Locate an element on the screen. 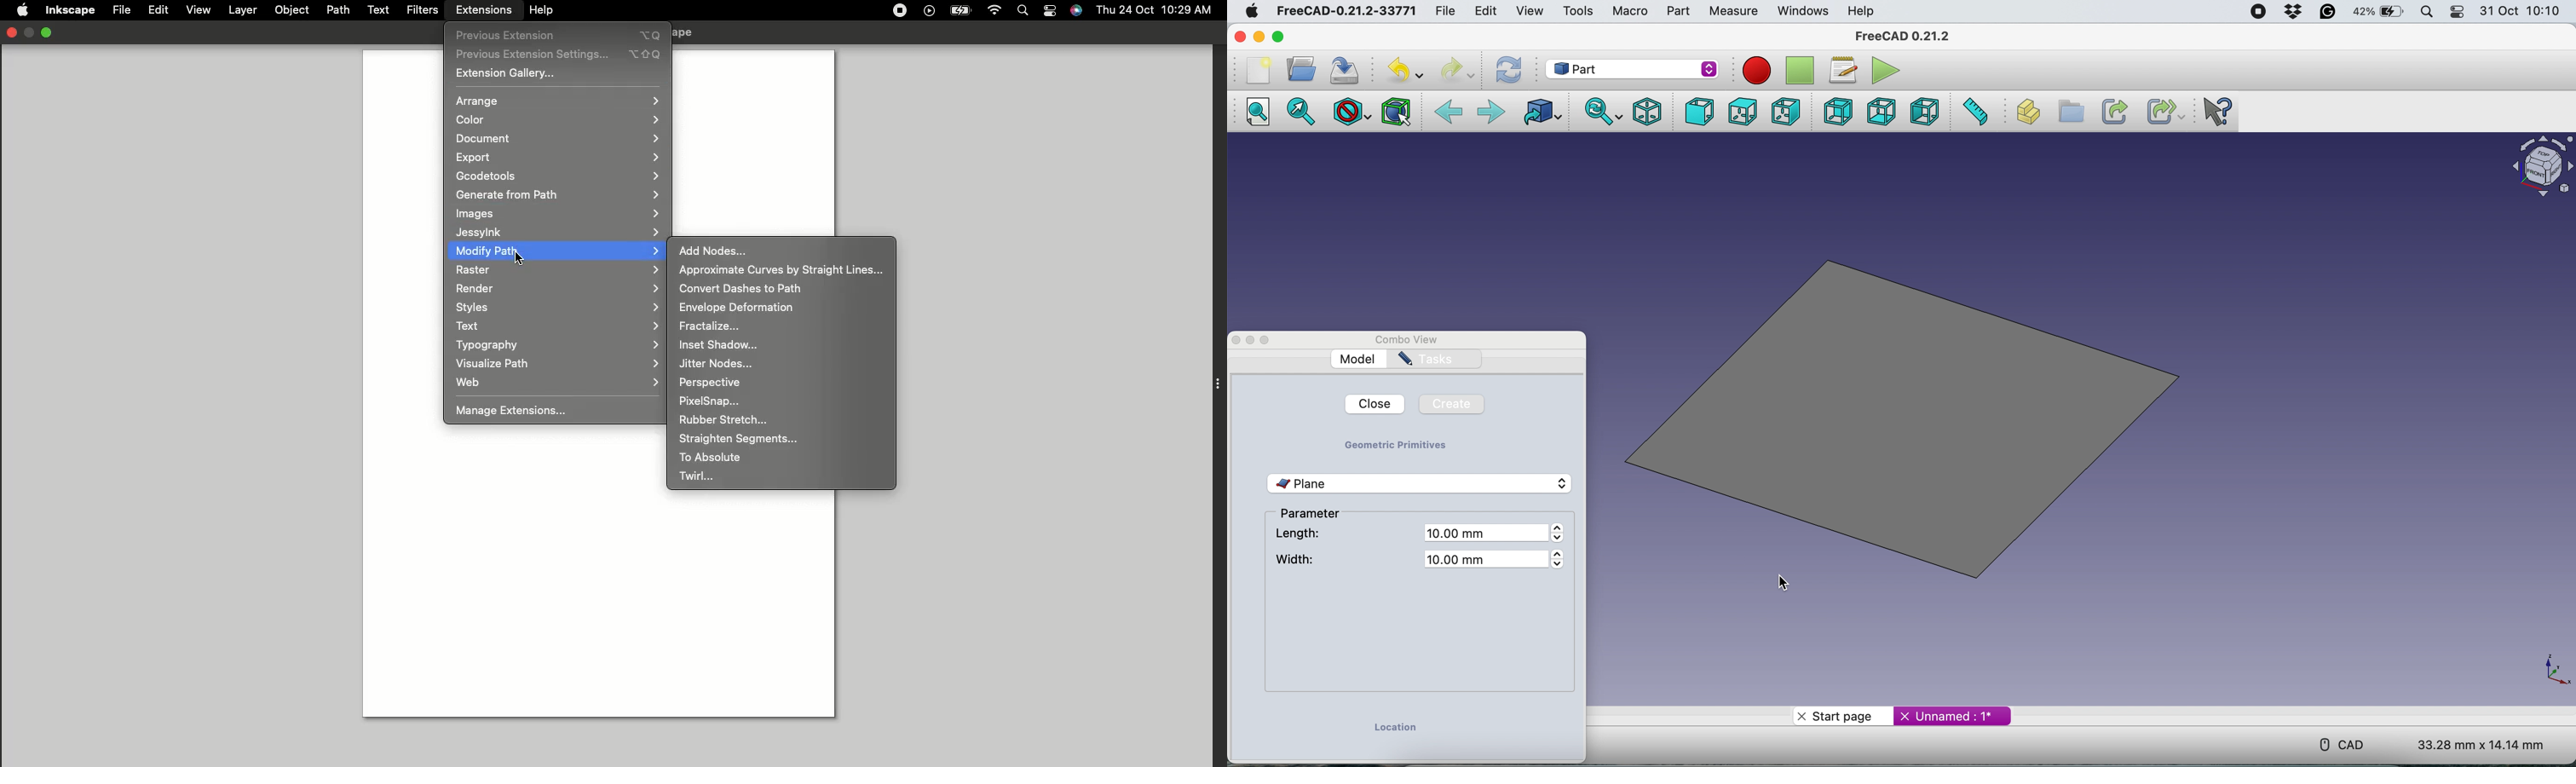 This screenshot has height=784, width=2576. Left is located at coordinates (1925, 112).